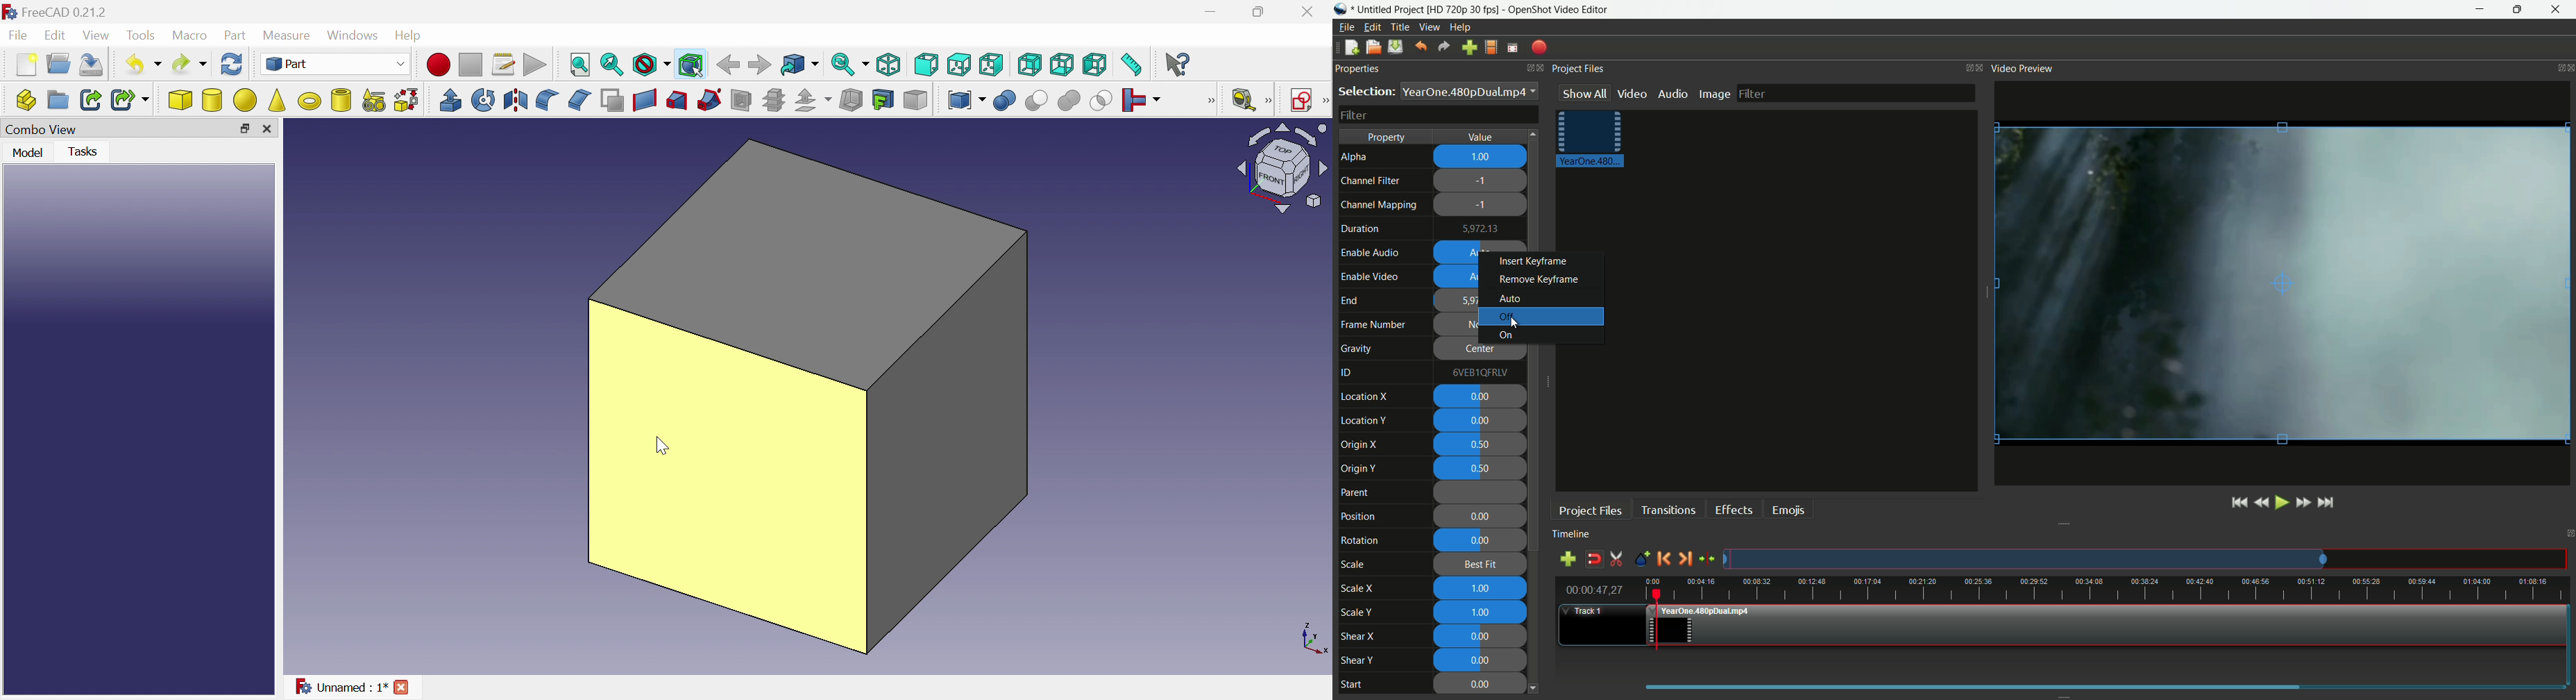 This screenshot has height=700, width=2576. What do you see at coordinates (232, 67) in the screenshot?
I see `Refresh` at bounding box center [232, 67].